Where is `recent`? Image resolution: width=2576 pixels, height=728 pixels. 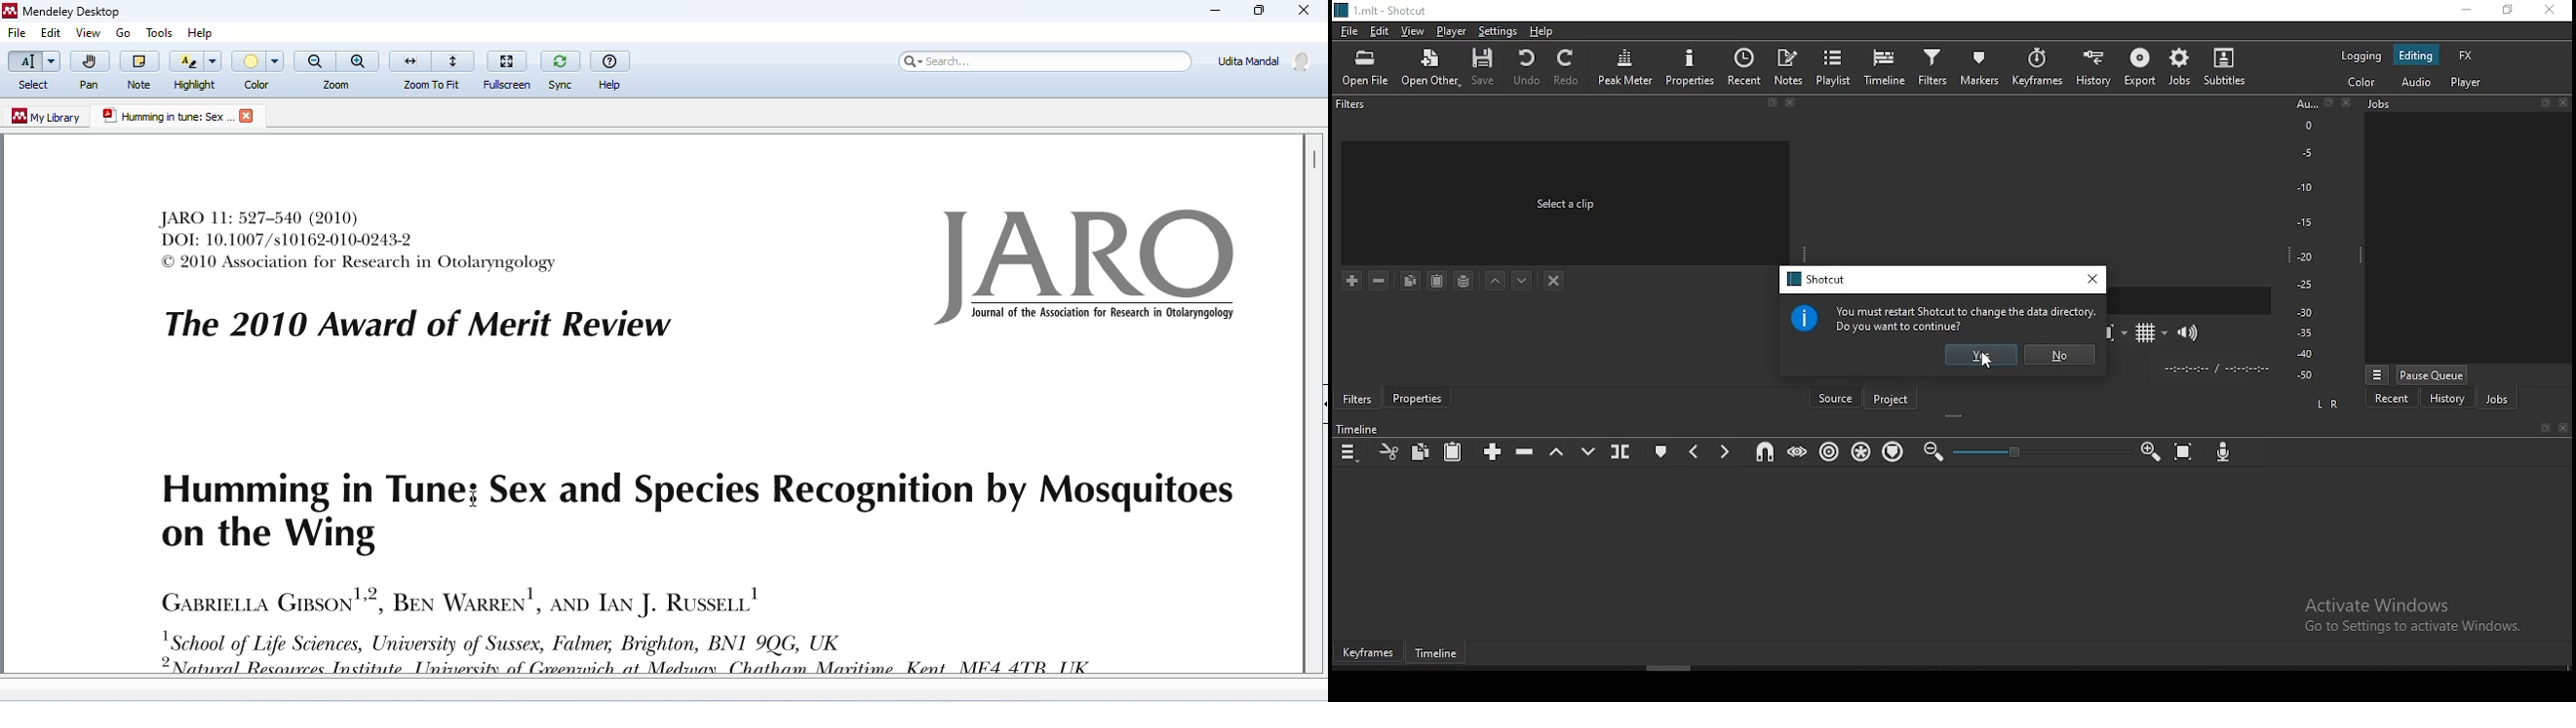 recent is located at coordinates (1745, 66).